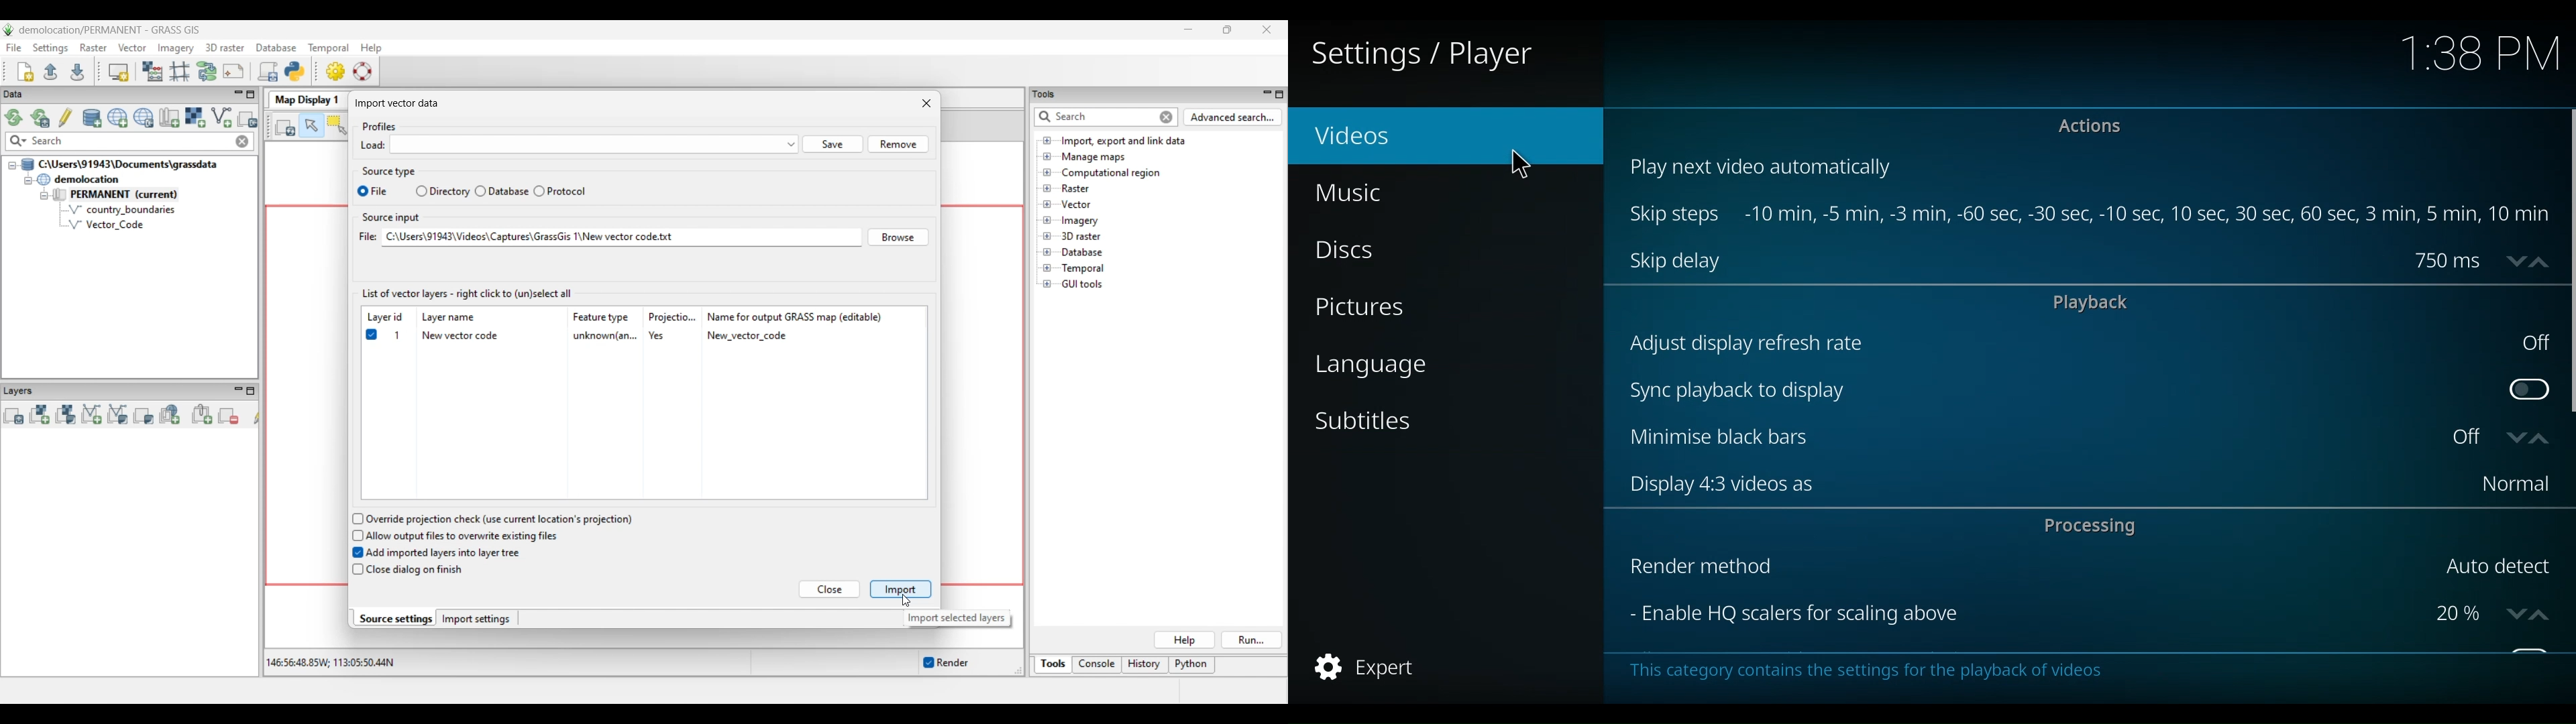 This screenshot has height=728, width=2576. Describe the element at coordinates (2545, 261) in the screenshot. I see `up` at that location.